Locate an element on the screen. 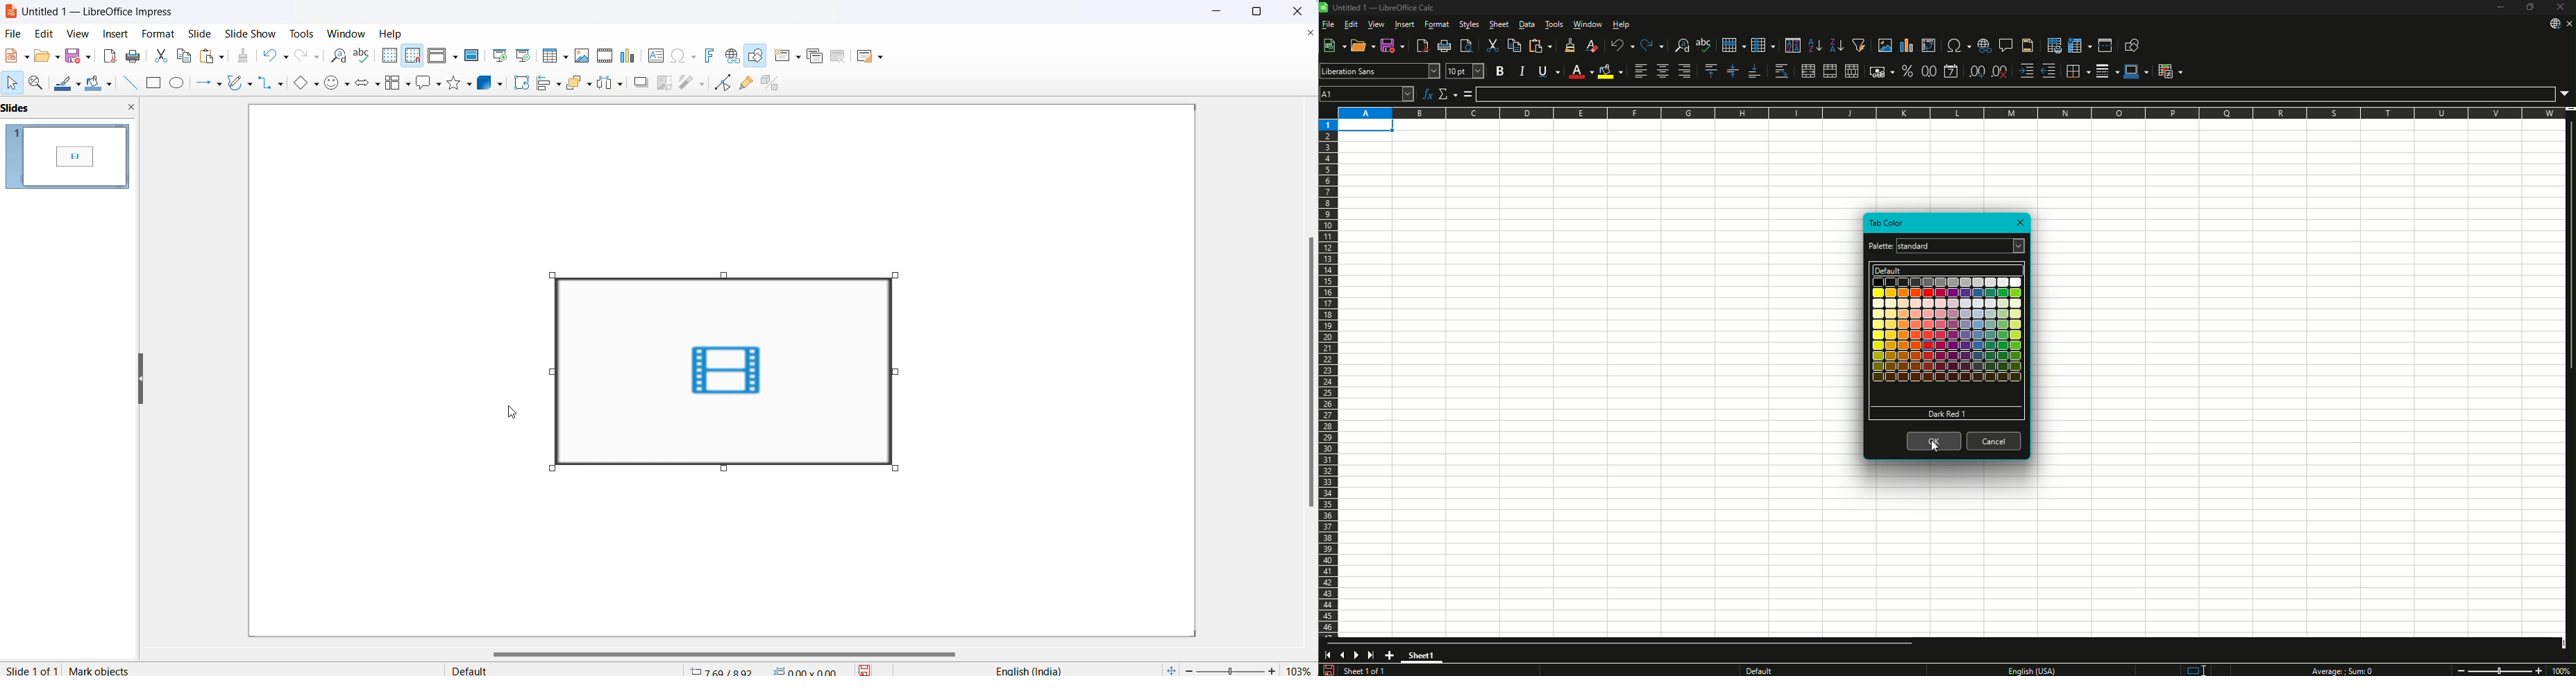  Cell name Box is located at coordinates (1367, 94).